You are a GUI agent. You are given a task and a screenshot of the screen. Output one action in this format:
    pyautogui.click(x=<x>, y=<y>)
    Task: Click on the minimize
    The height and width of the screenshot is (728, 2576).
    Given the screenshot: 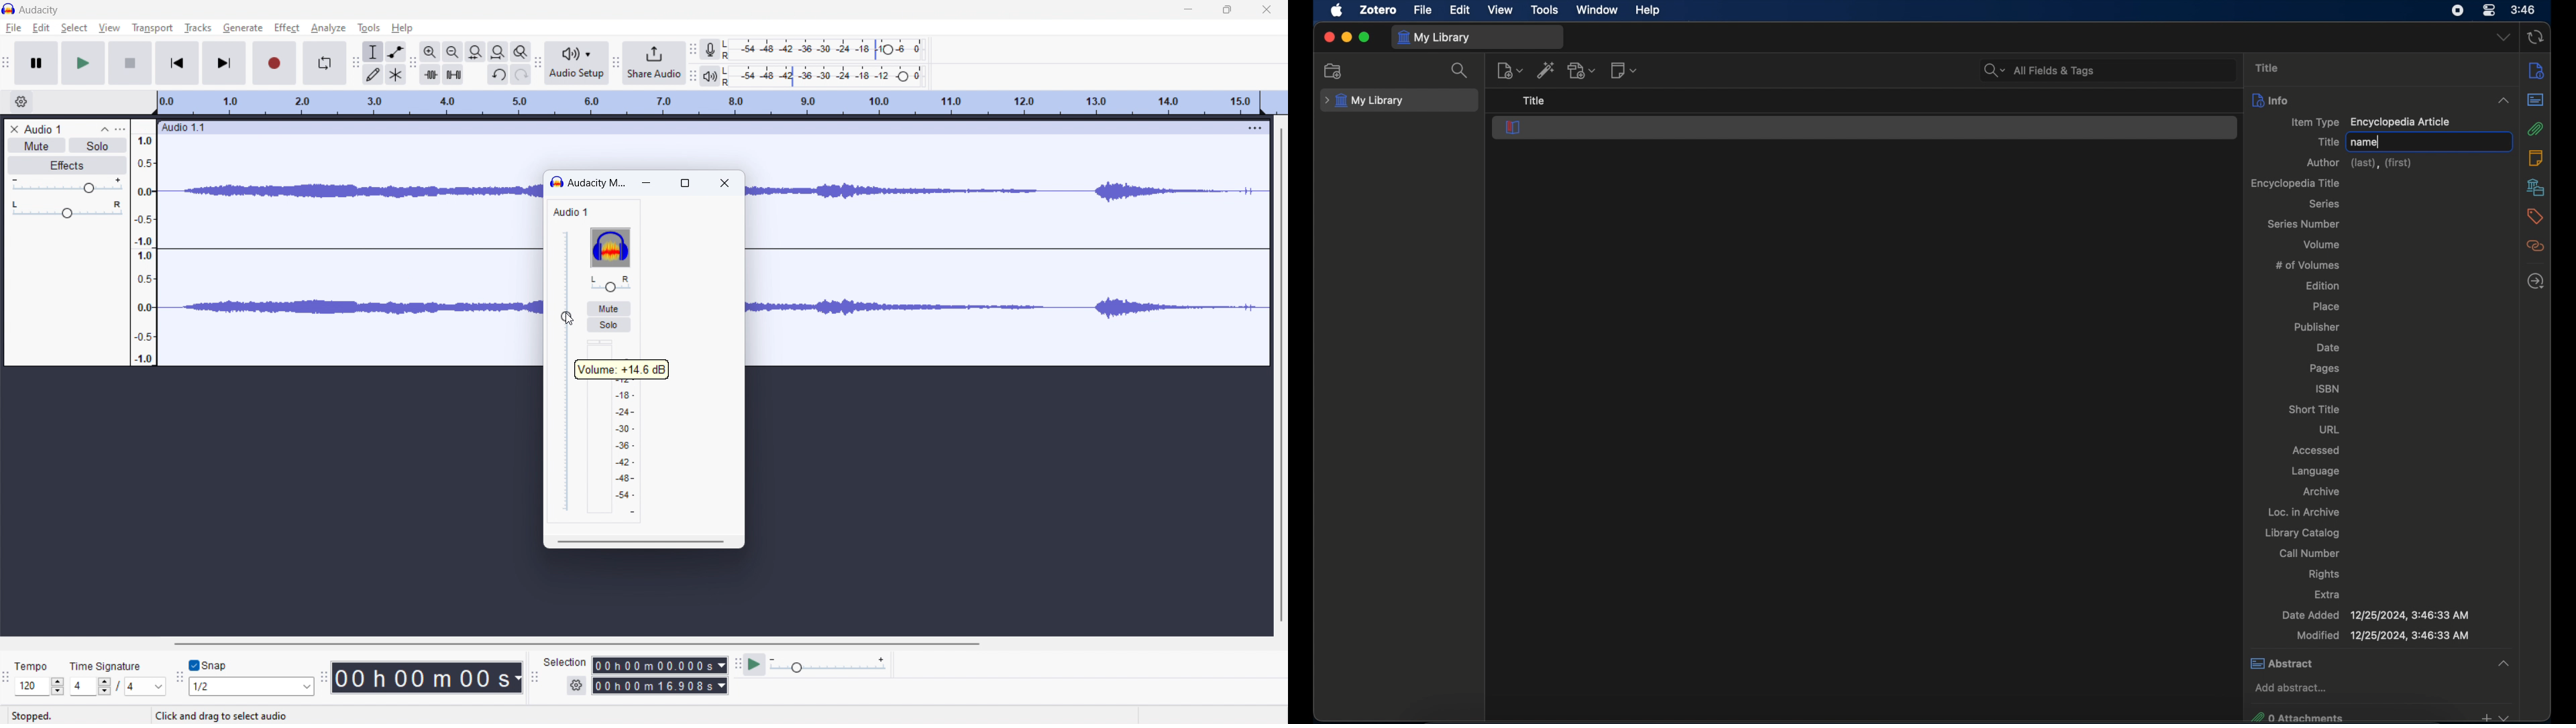 What is the action you would take?
    pyautogui.click(x=1346, y=37)
    